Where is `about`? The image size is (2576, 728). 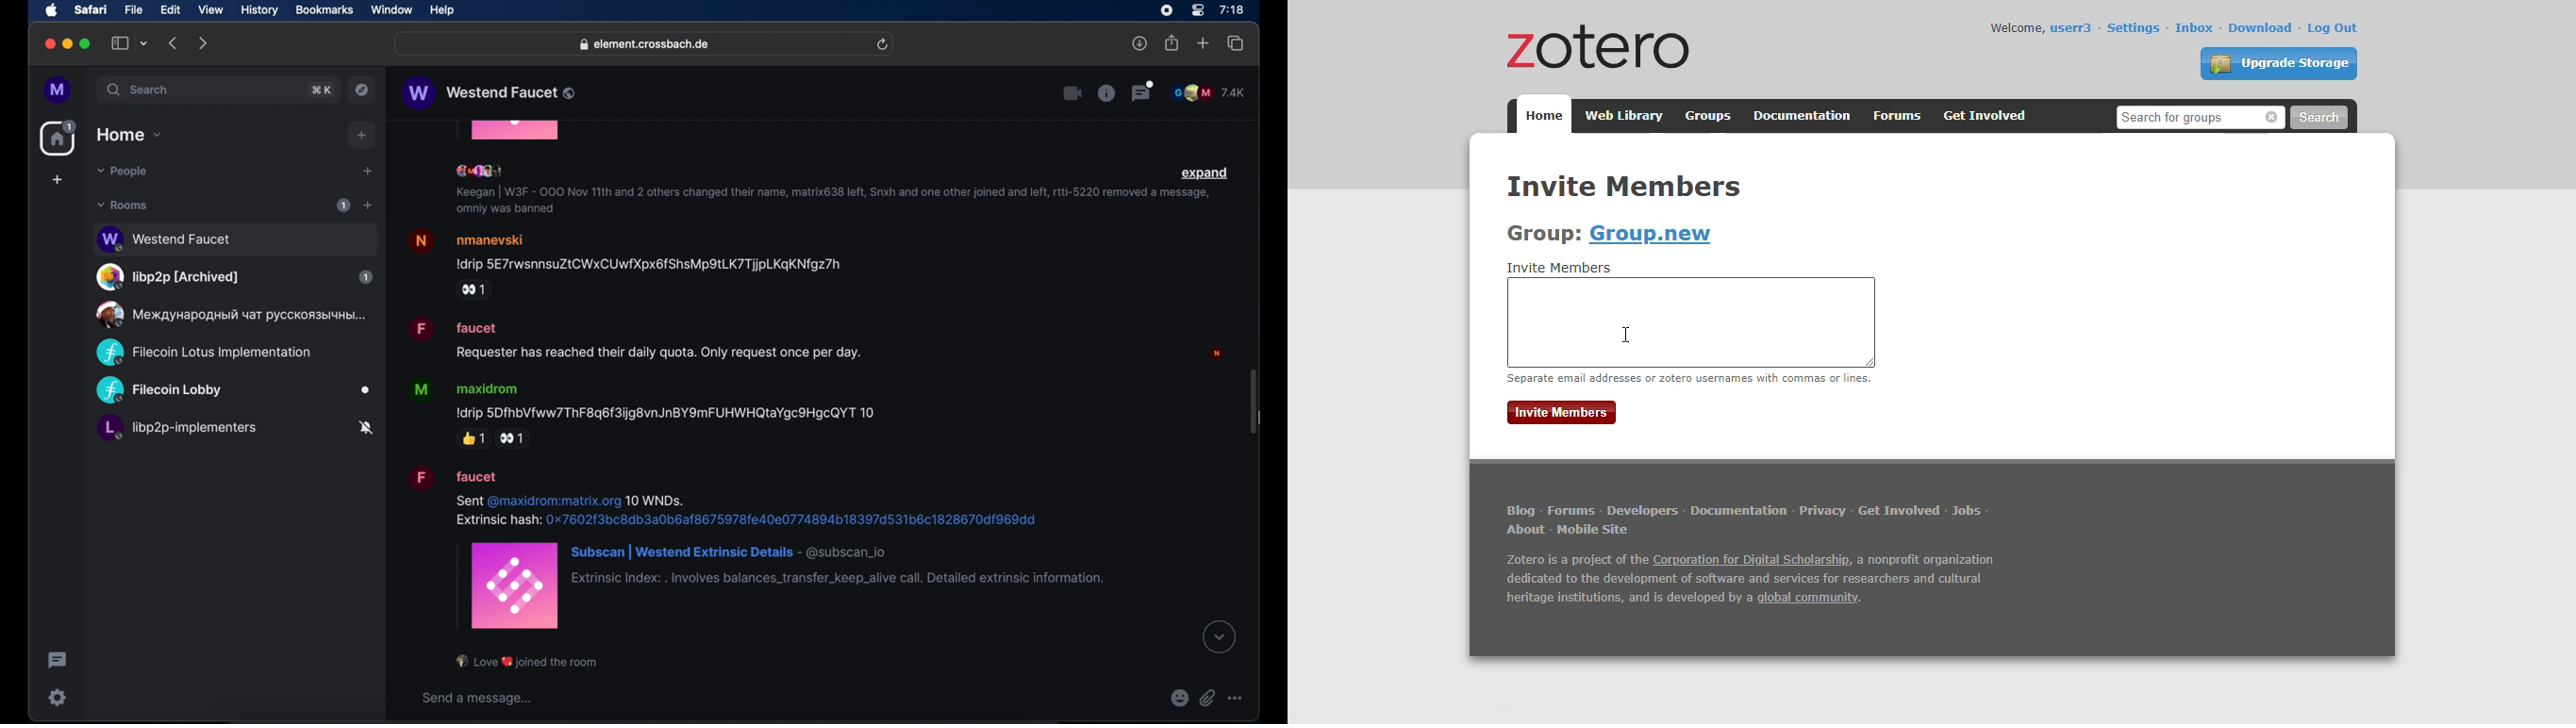
about is located at coordinates (1525, 530).